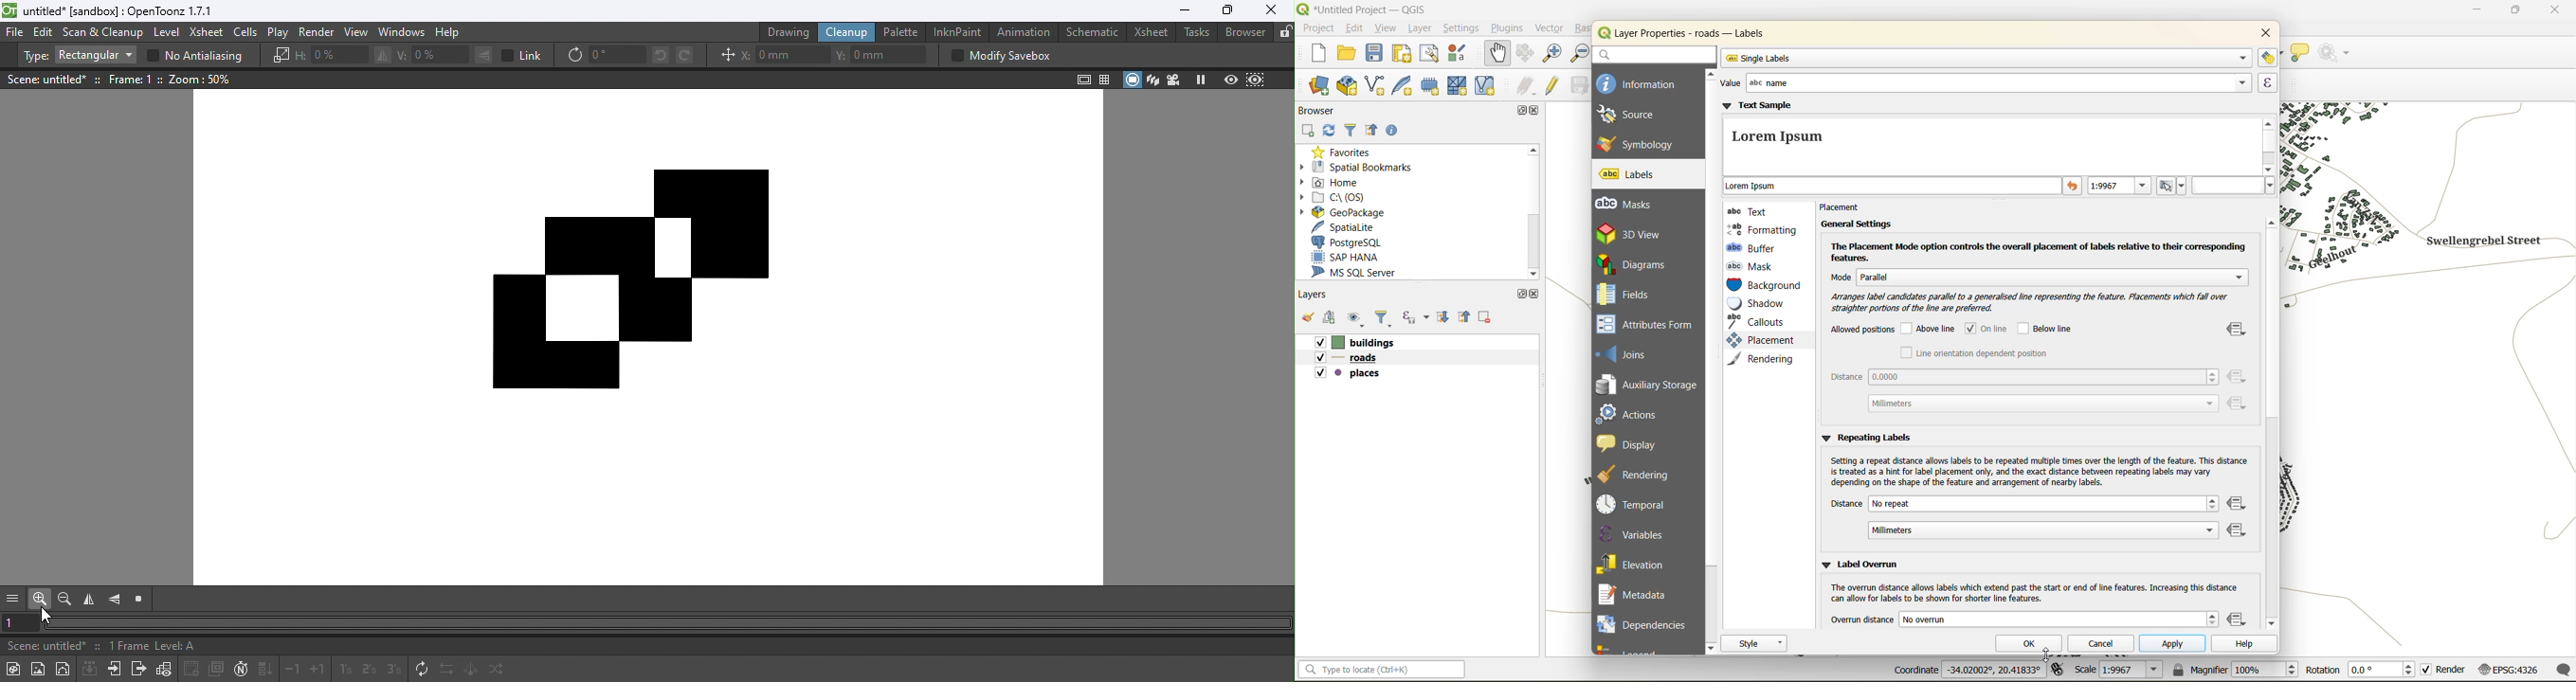  Describe the element at coordinates (1462, 29) in the screenshot. I see `settings` at that location.